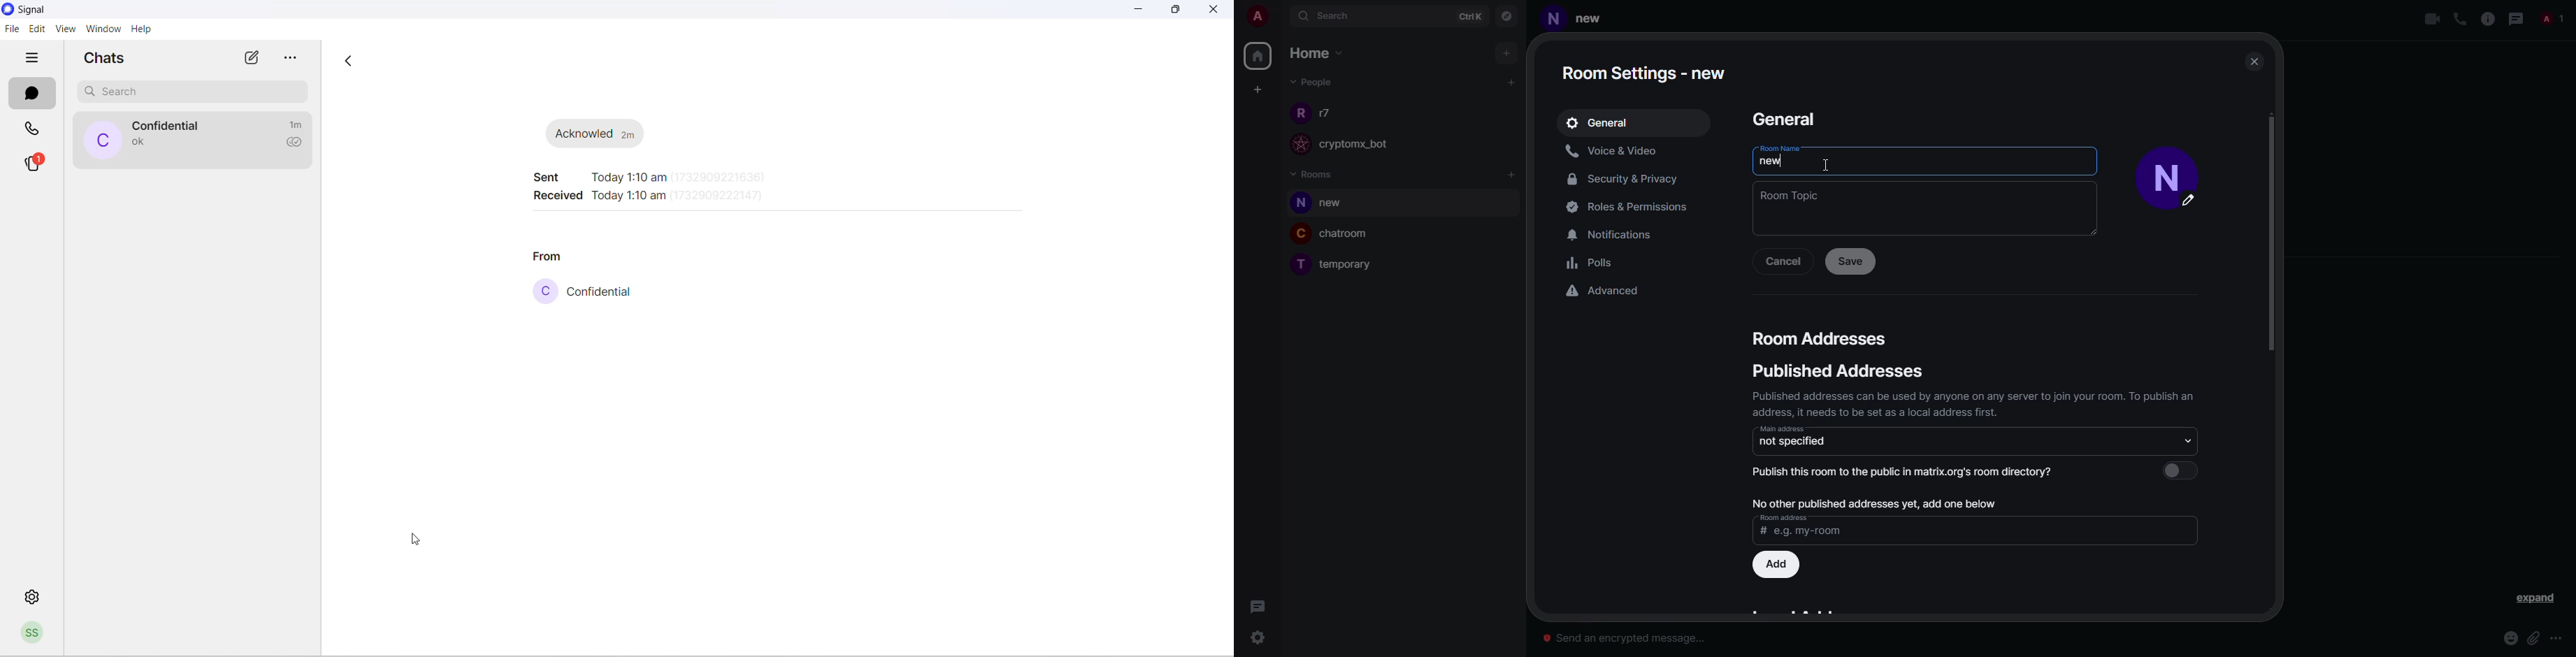 The width and height of the screenshot is (2576, 672). I want to click on window, so click(105, 29).